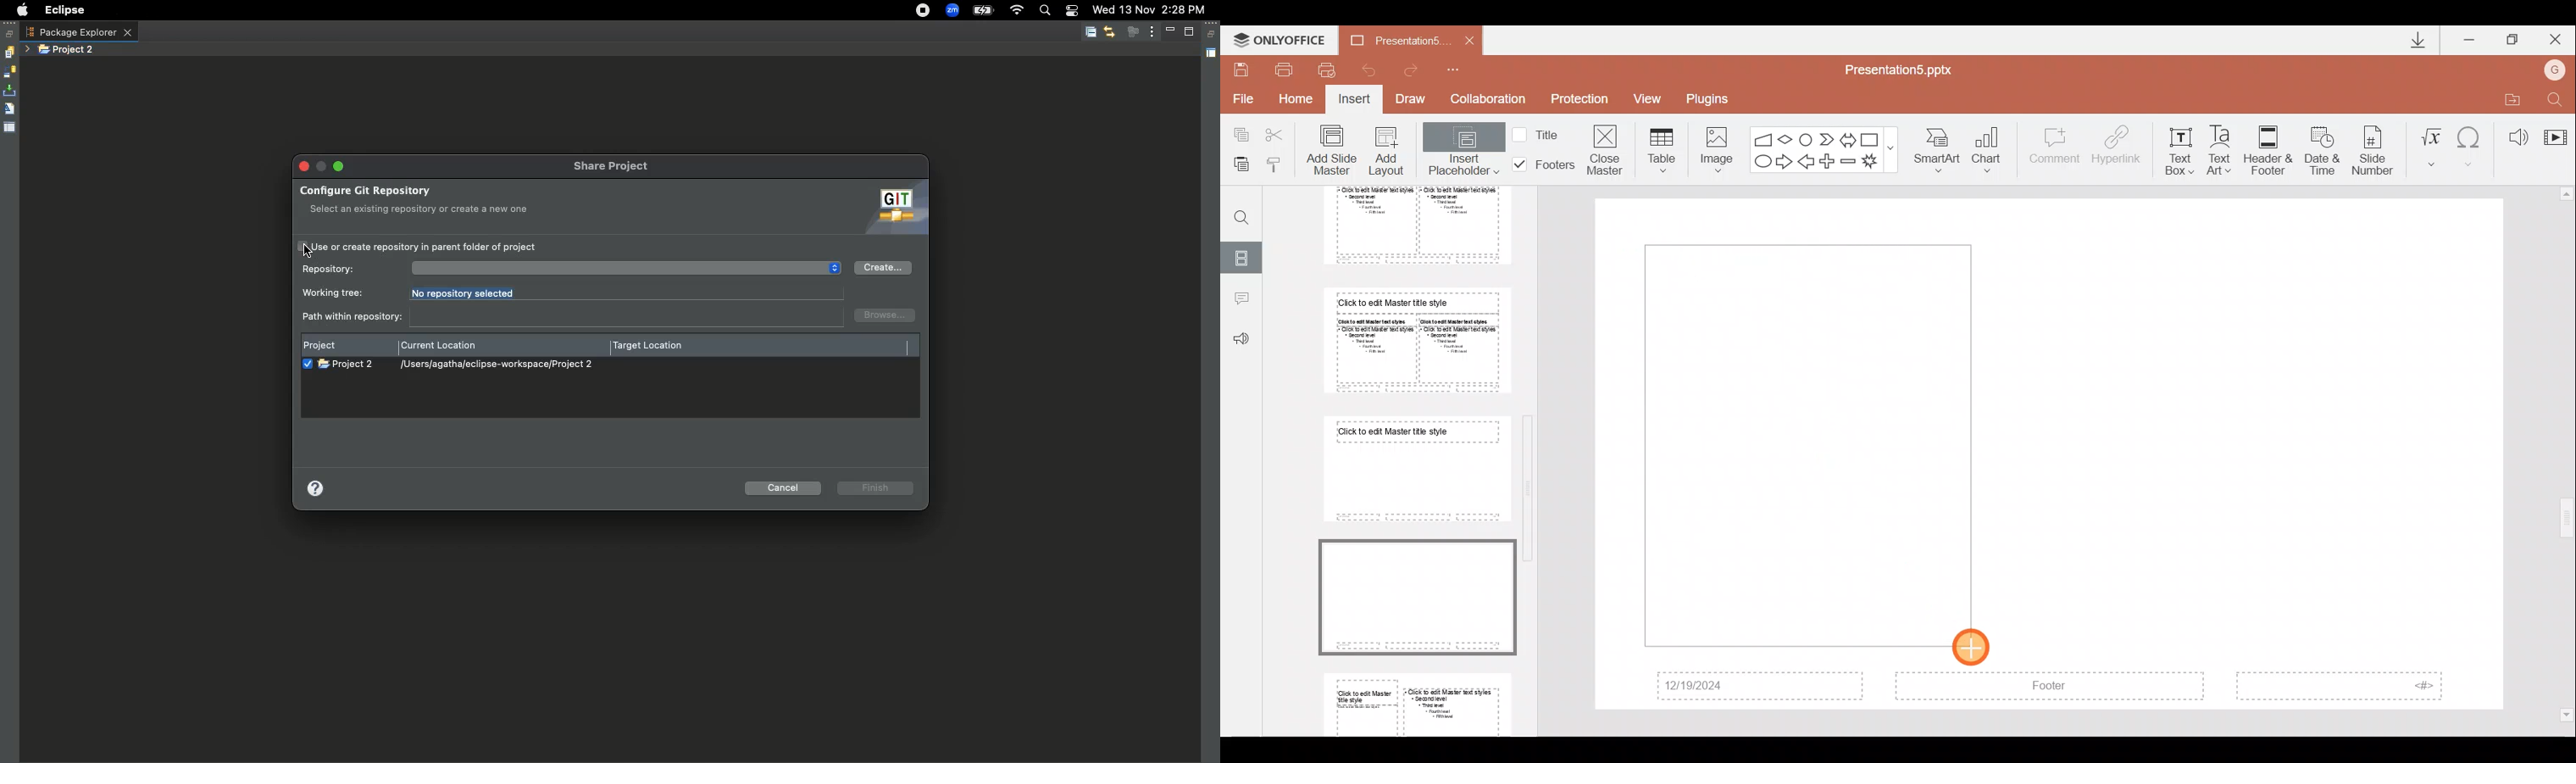  Describe the element at coordinates (2470, 37) in the screenshot. I see `Minimize` at that location.